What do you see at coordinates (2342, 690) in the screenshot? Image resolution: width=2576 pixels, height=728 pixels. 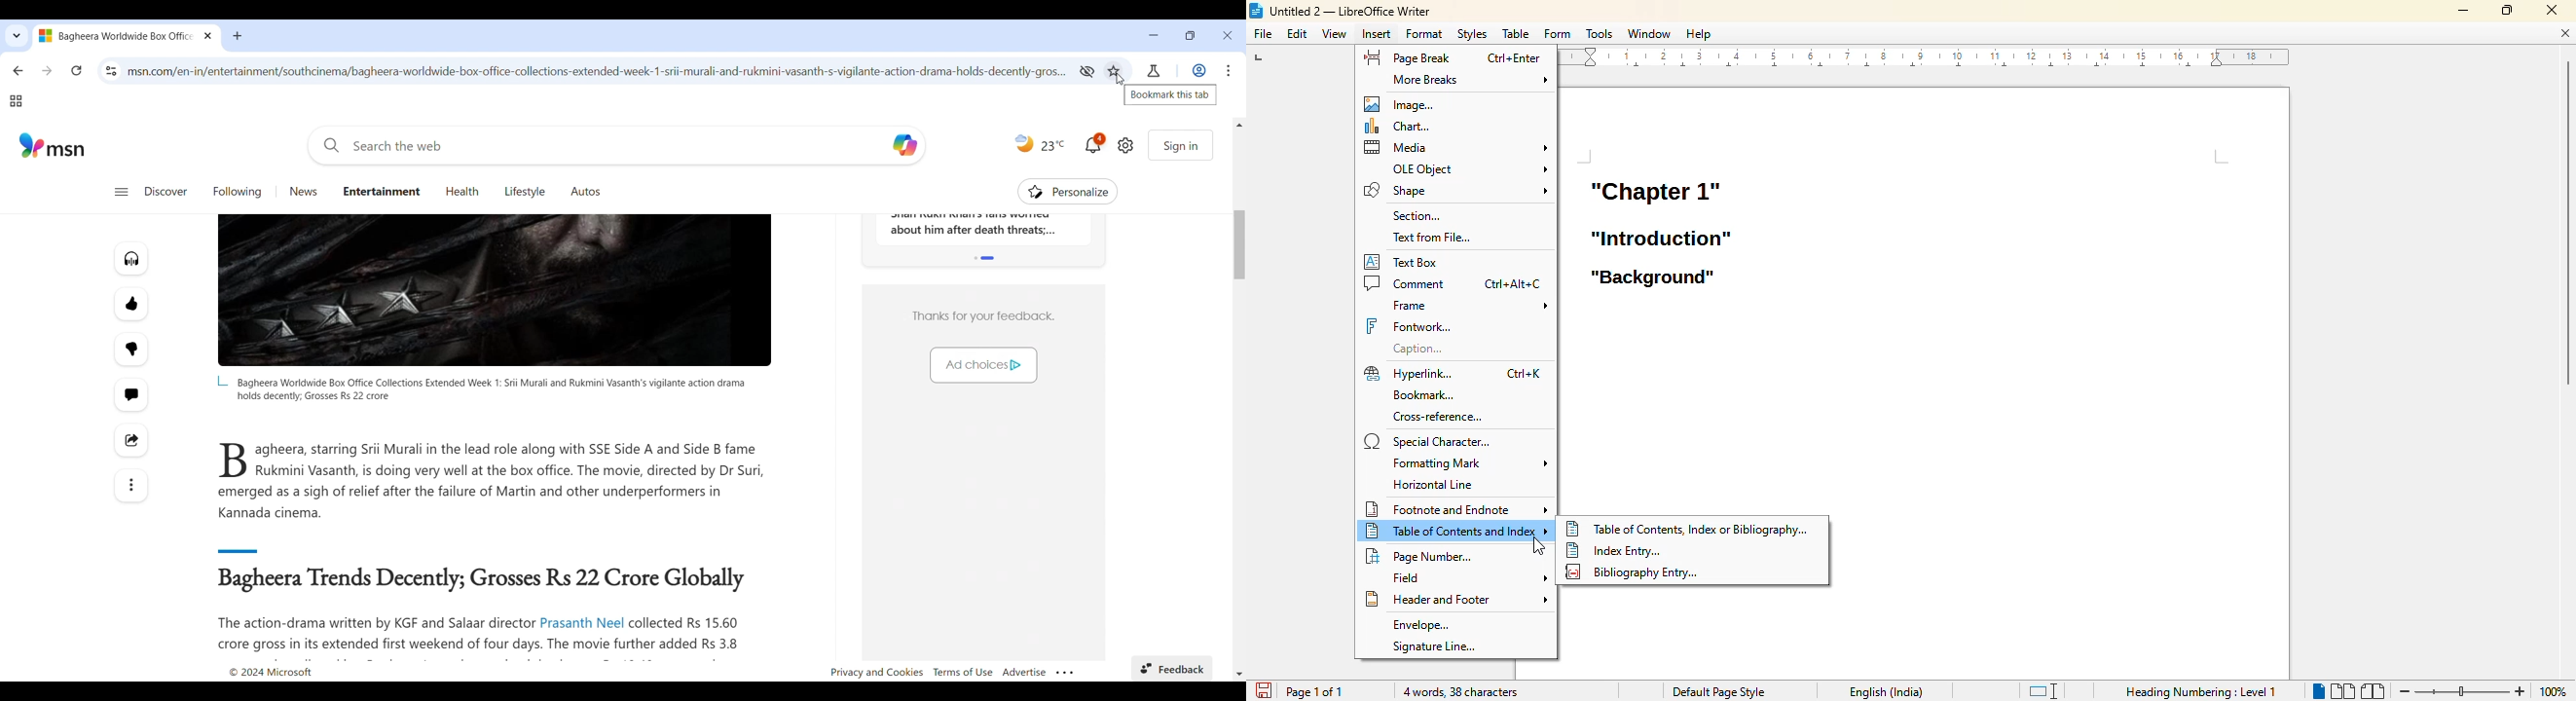 I see `multi-page view` at bounding box center [2342, 690].